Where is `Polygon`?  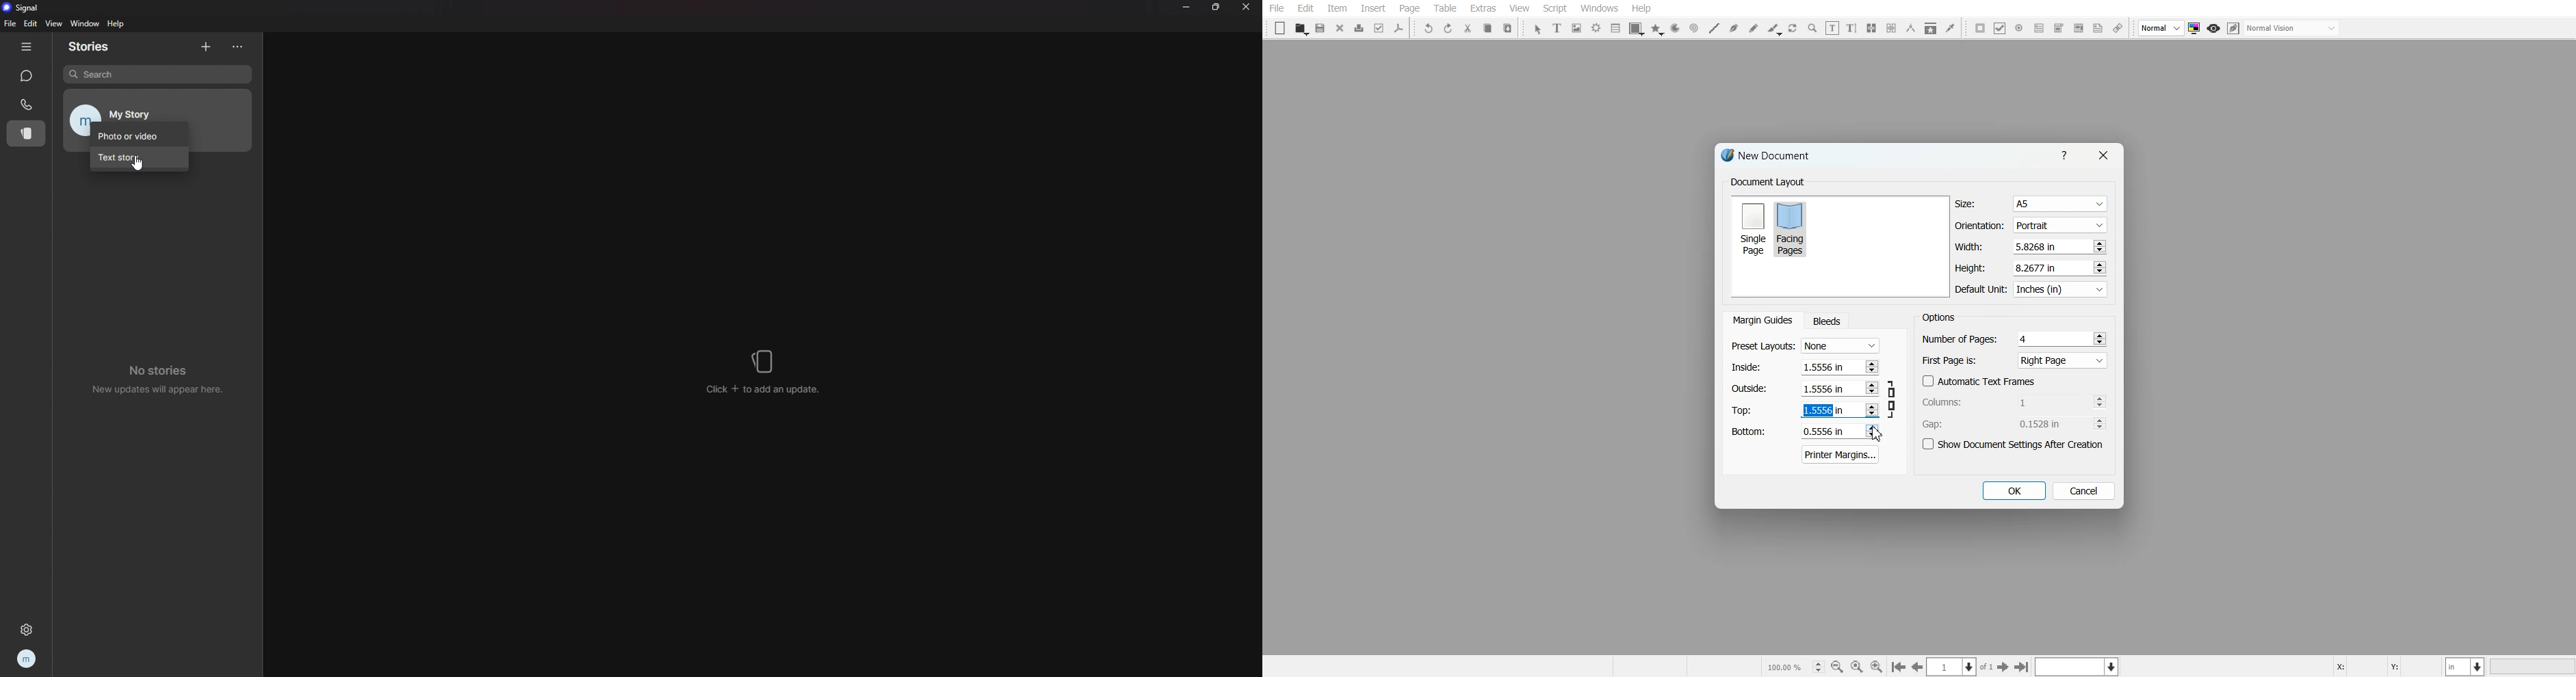
Polygon is located at coordinates (1657, 29).